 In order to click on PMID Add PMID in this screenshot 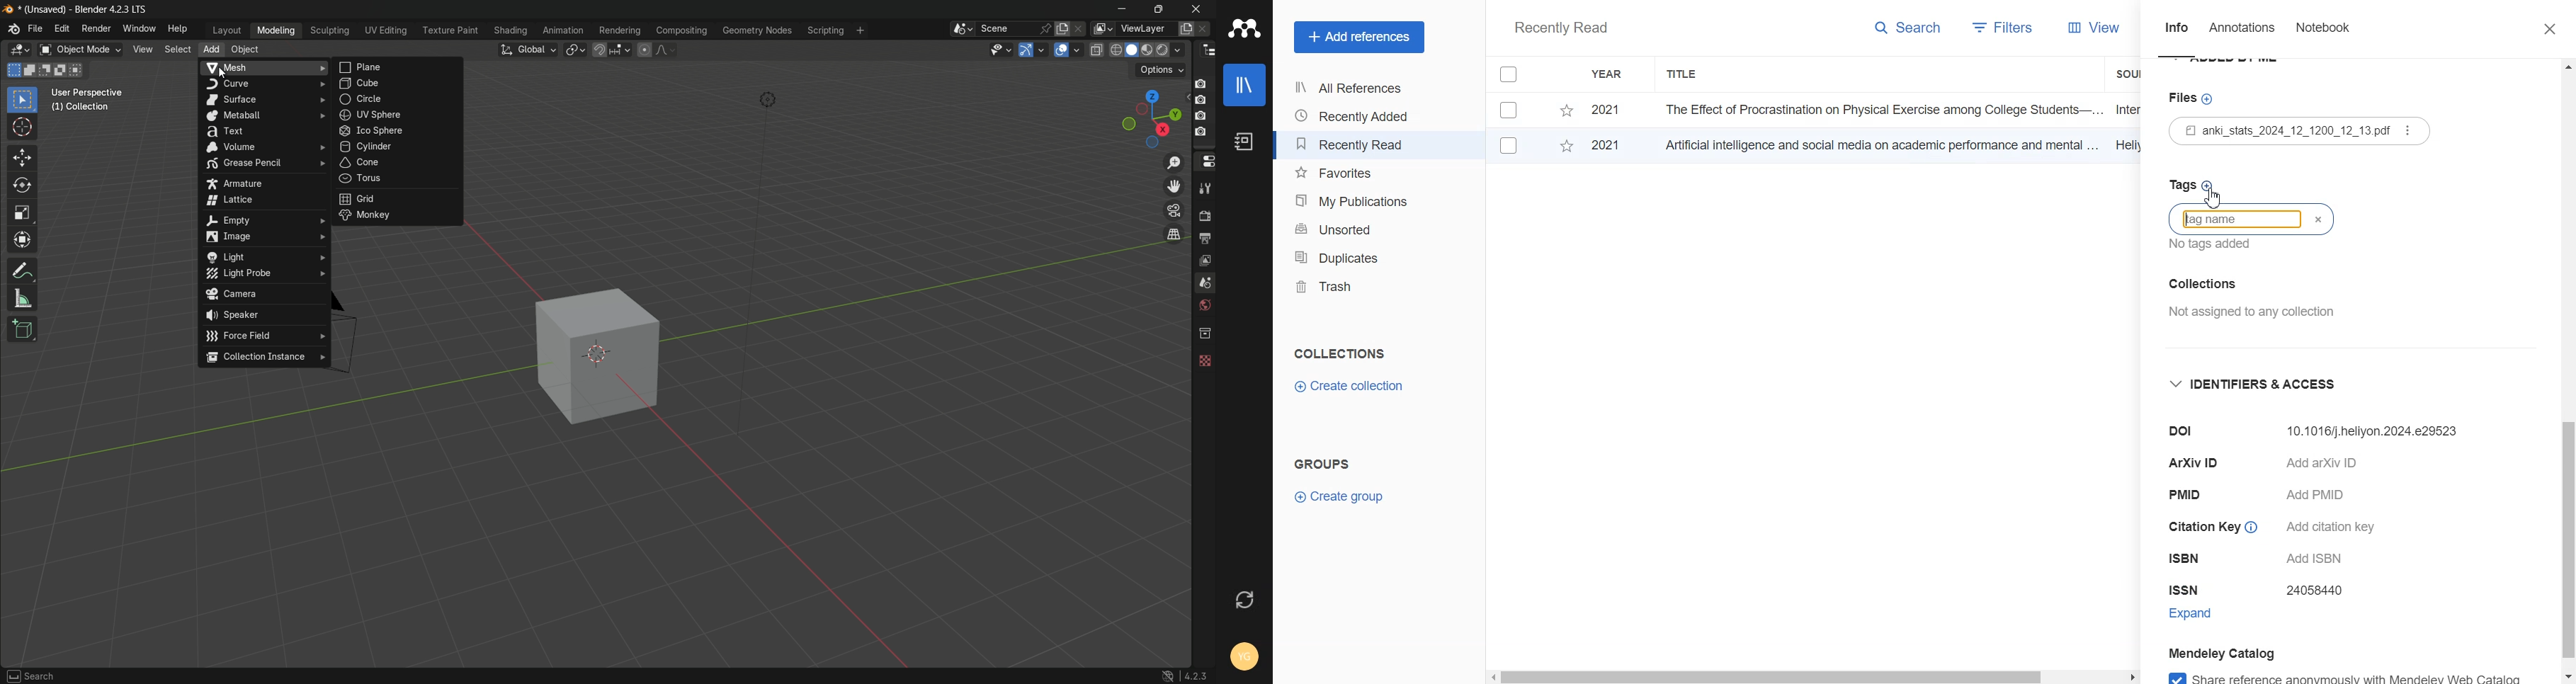, I will do `click(2266, 497)`.